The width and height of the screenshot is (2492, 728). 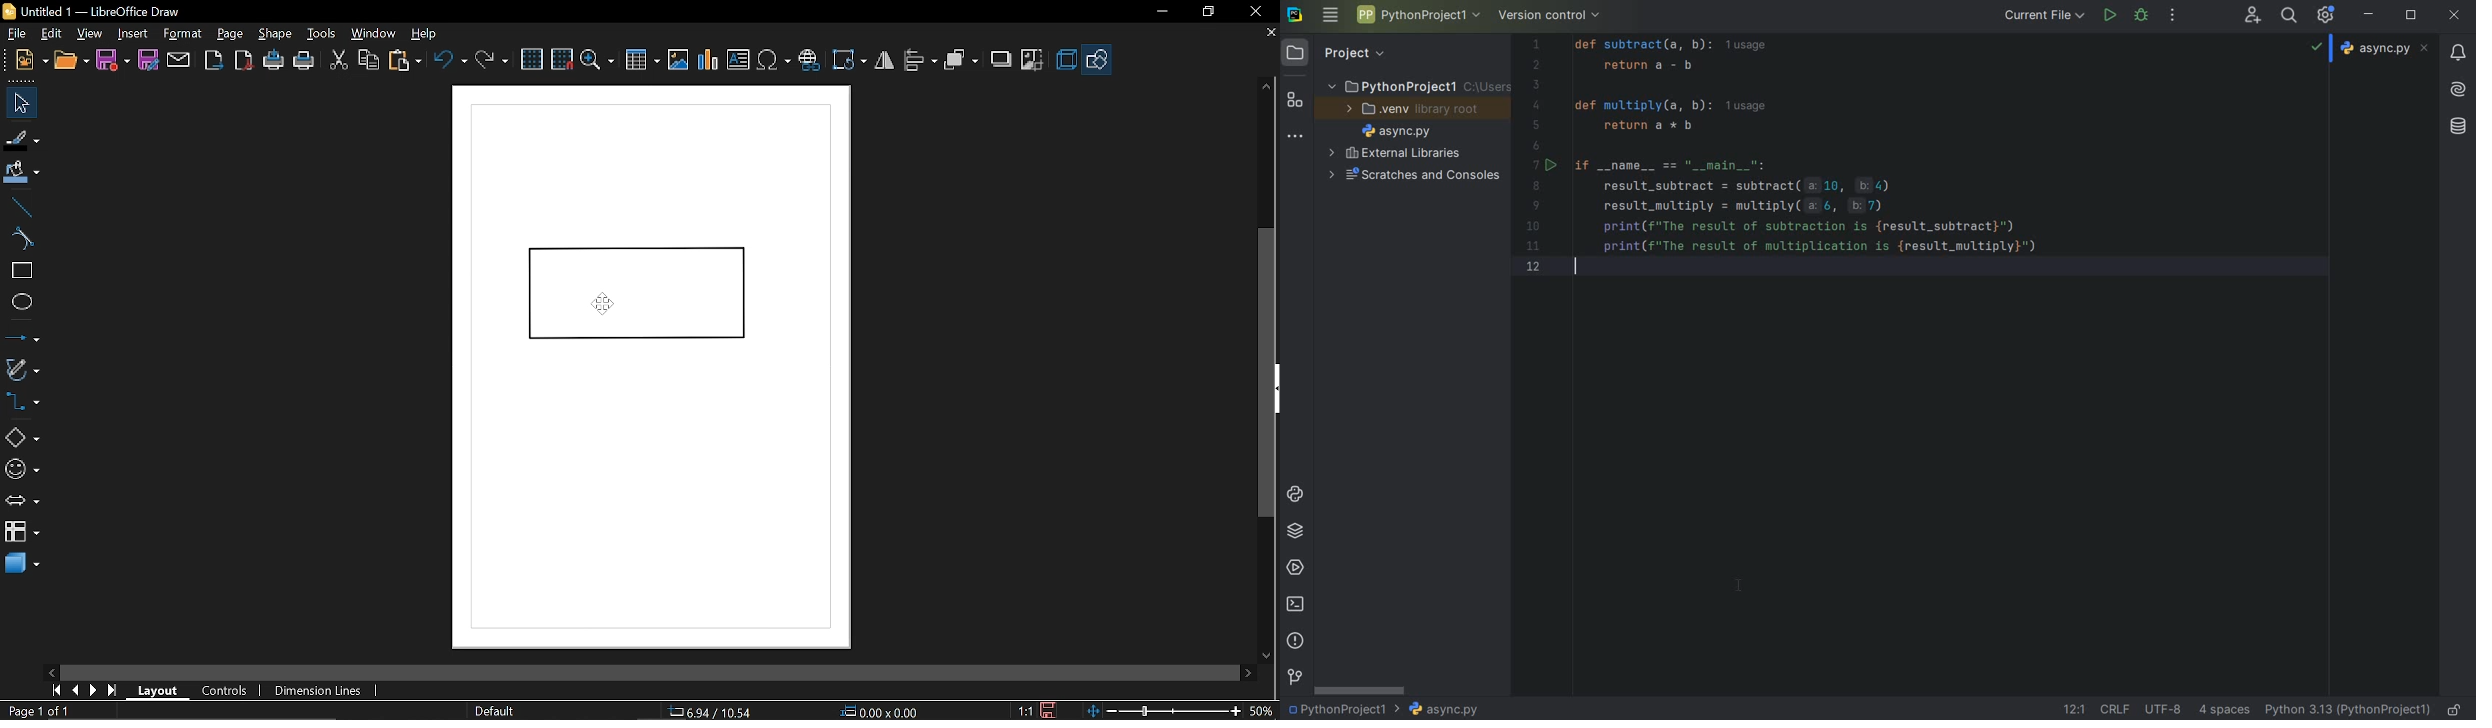 I want to click on flowchart, so click(x=19, y=530).